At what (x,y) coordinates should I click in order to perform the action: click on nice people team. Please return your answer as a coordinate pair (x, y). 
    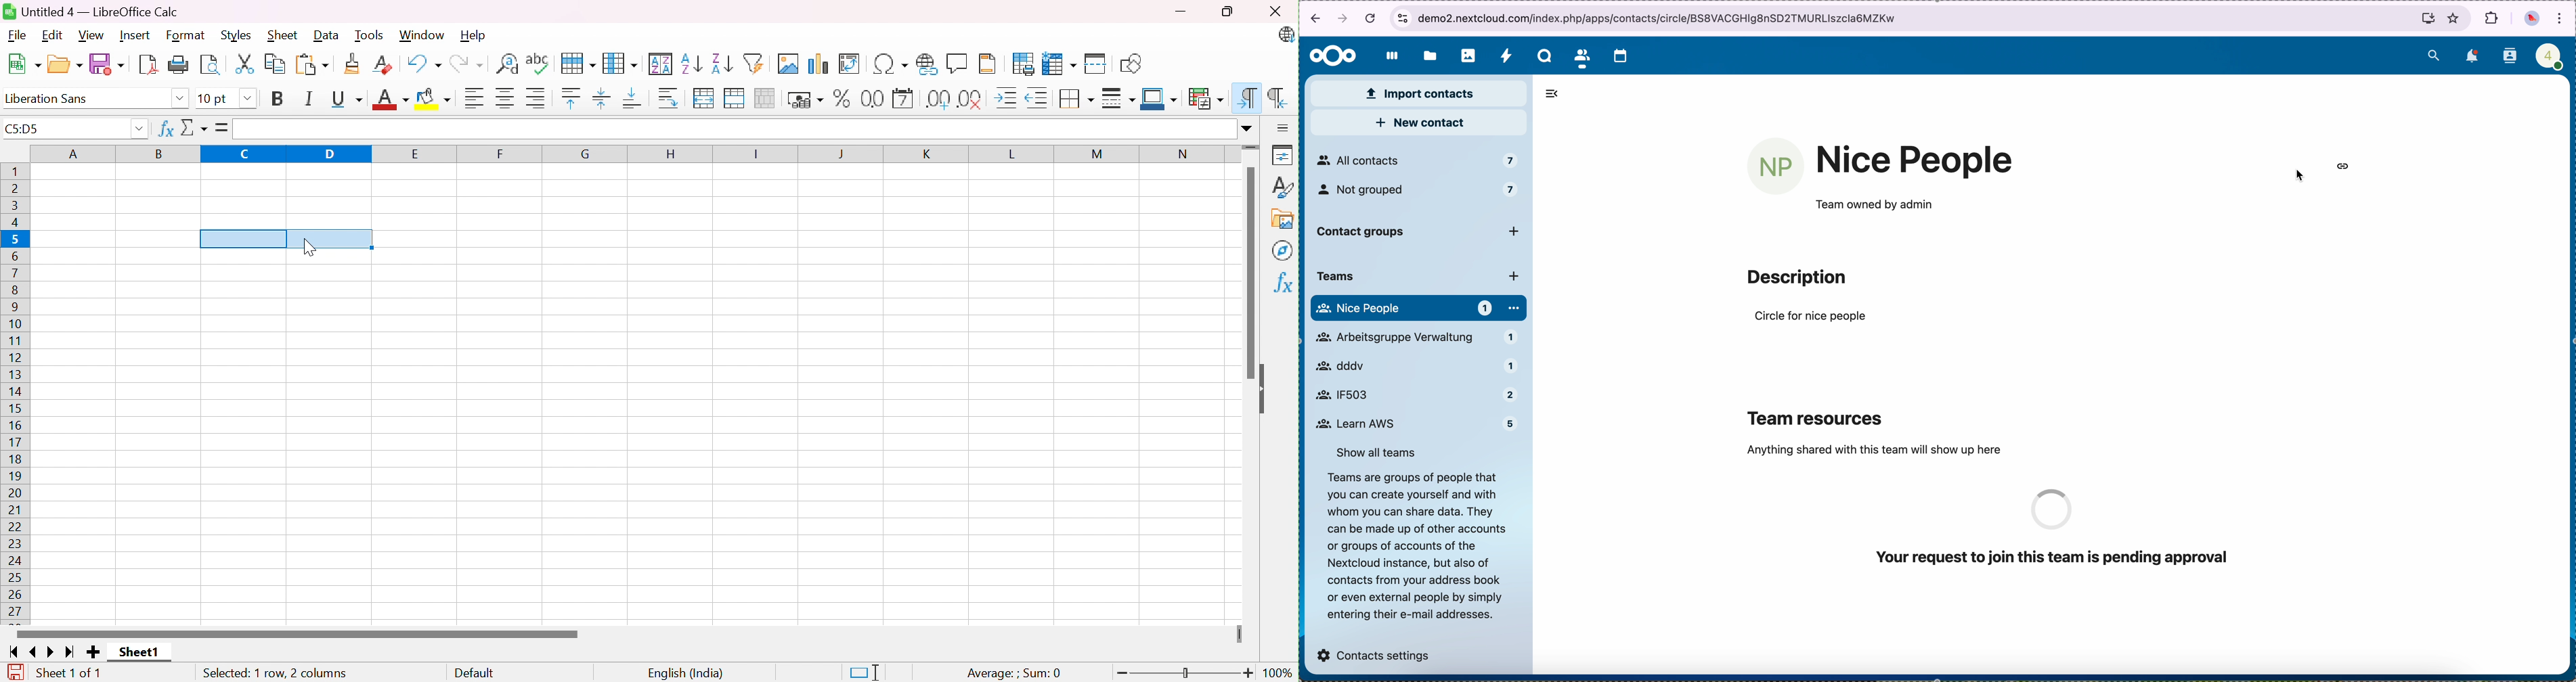
    Looking at the image, I should click on (1916, 161).